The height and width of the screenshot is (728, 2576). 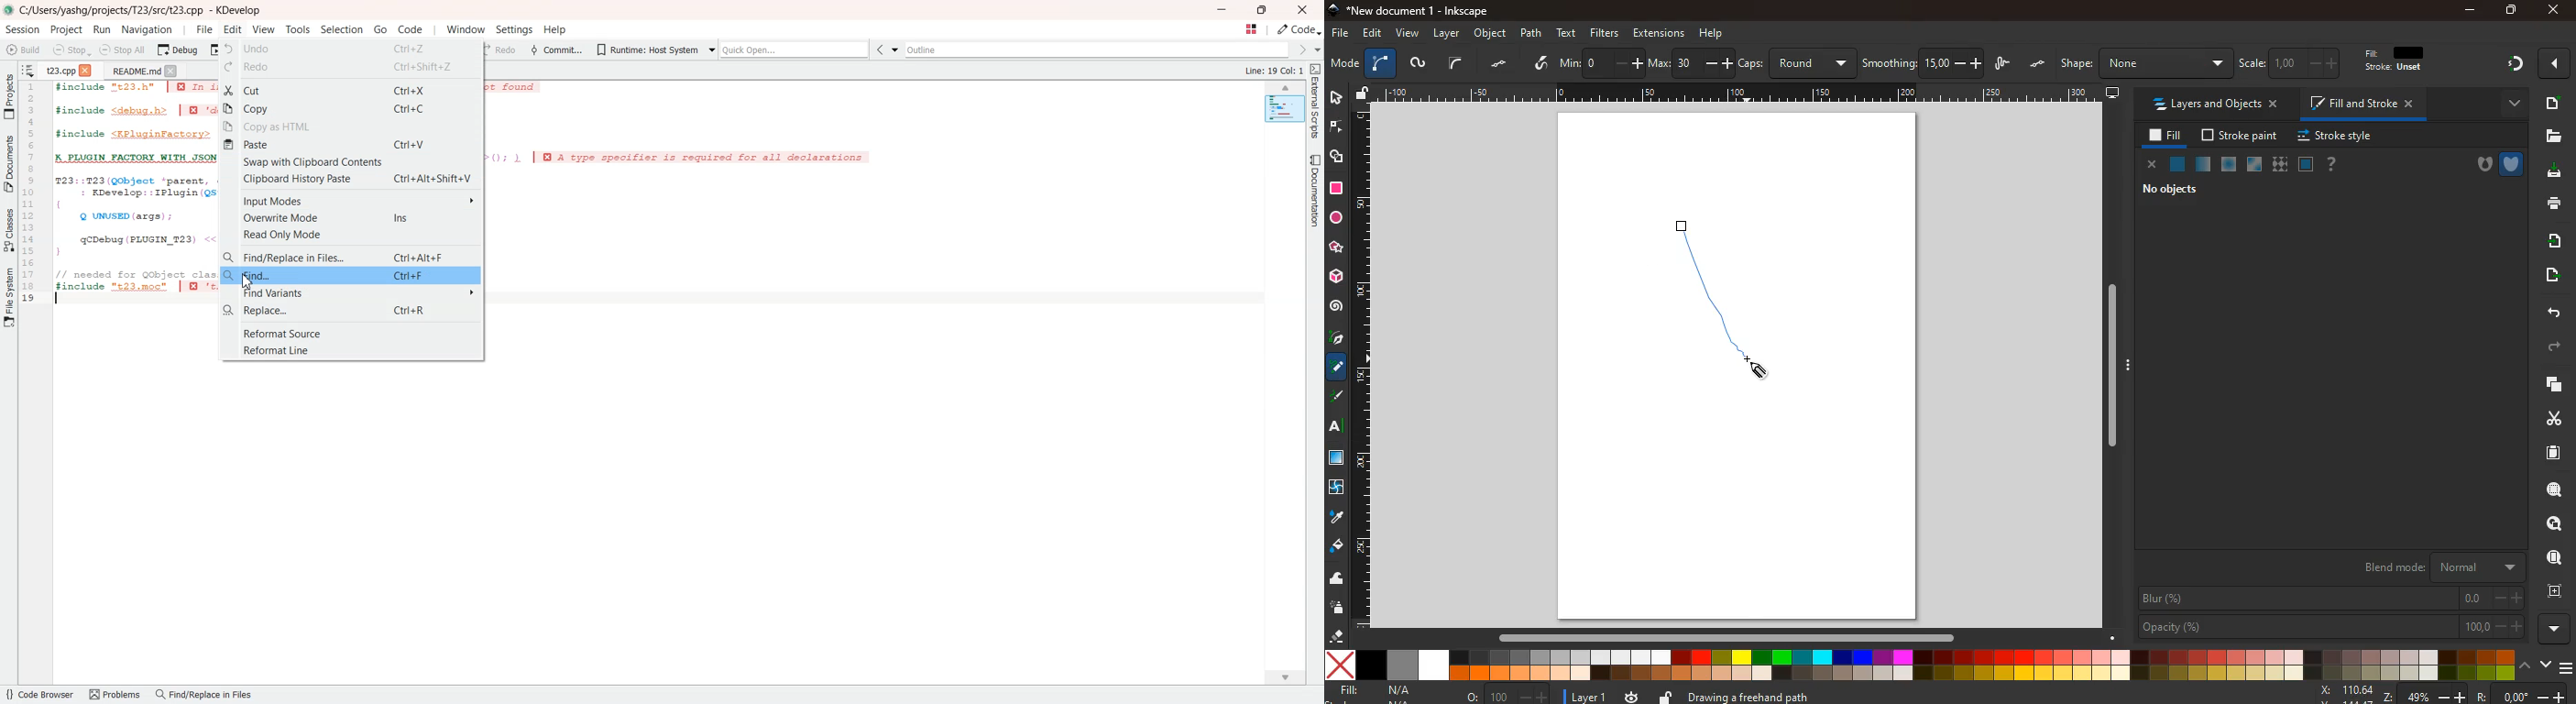 What do you see at coordinates (2145, 63) in the screenshot?
I see `shape` at bounding box center [2145, 63].